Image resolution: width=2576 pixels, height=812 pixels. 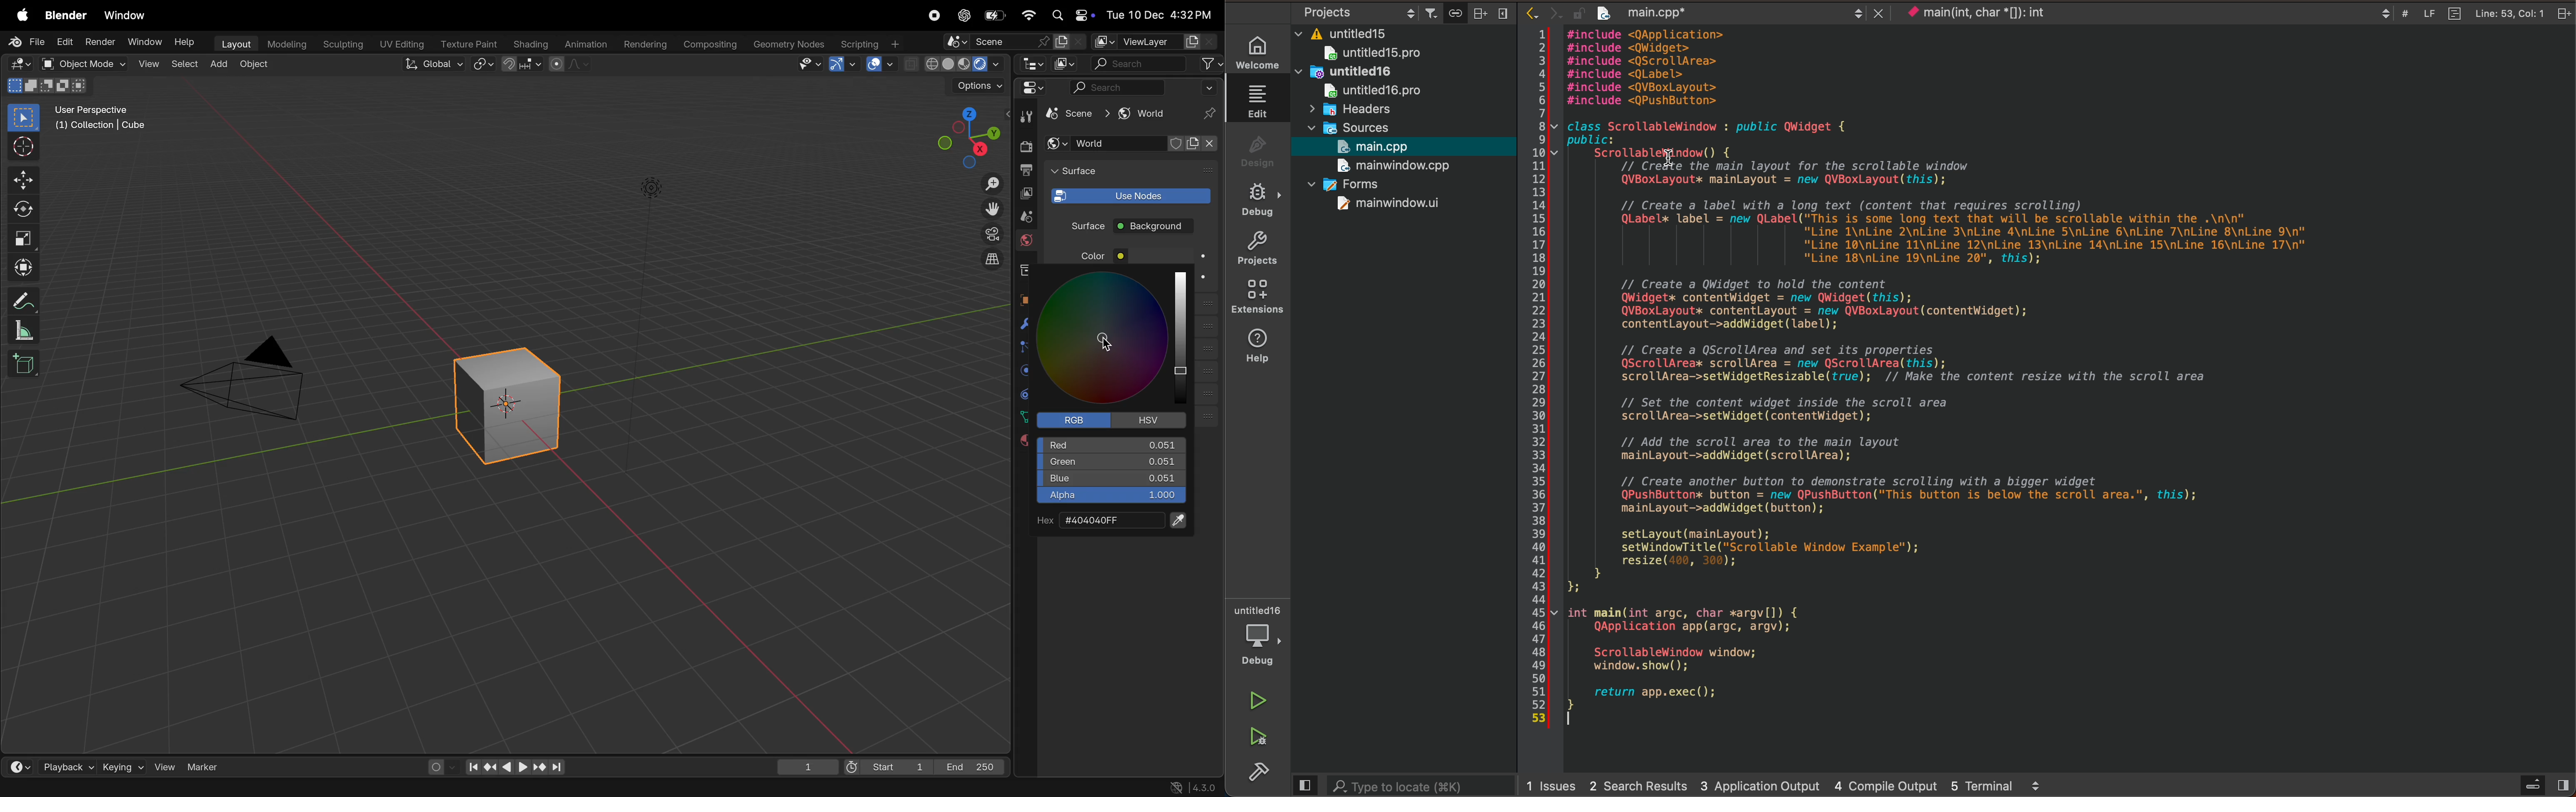 I want to click on Alpha, so click(x=1111, y=498).